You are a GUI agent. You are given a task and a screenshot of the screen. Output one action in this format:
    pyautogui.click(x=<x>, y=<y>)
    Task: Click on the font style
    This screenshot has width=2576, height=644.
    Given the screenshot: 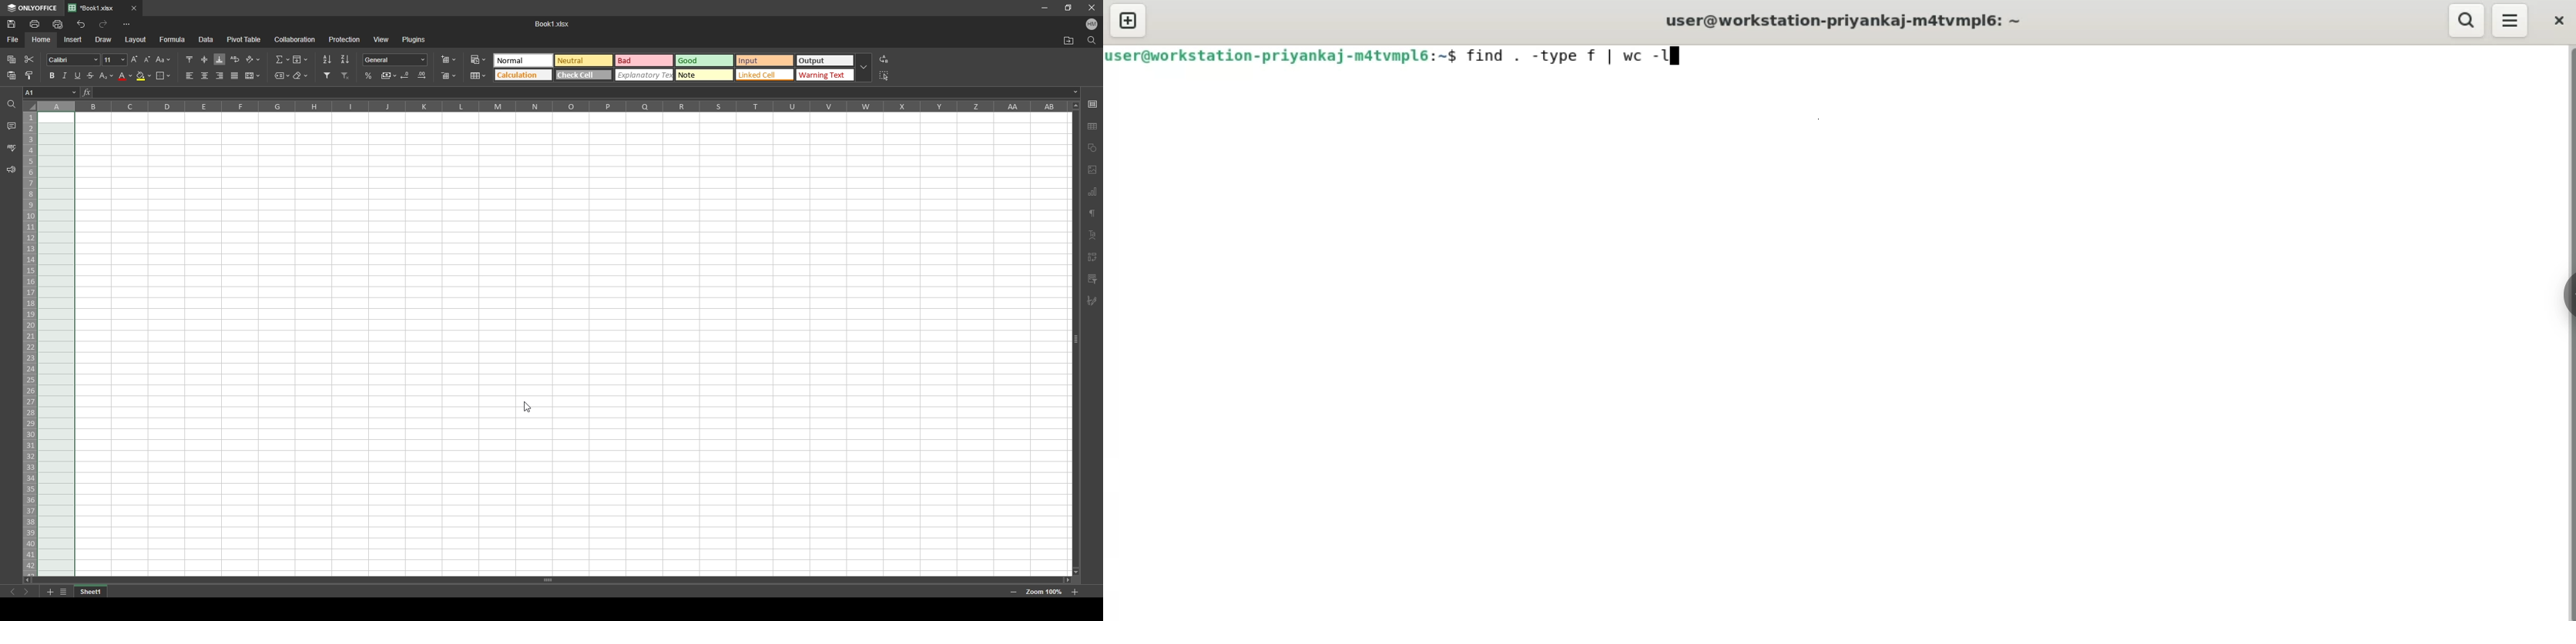 What is the action you would take?
    pyautogui.click(x=73, y=60)
    